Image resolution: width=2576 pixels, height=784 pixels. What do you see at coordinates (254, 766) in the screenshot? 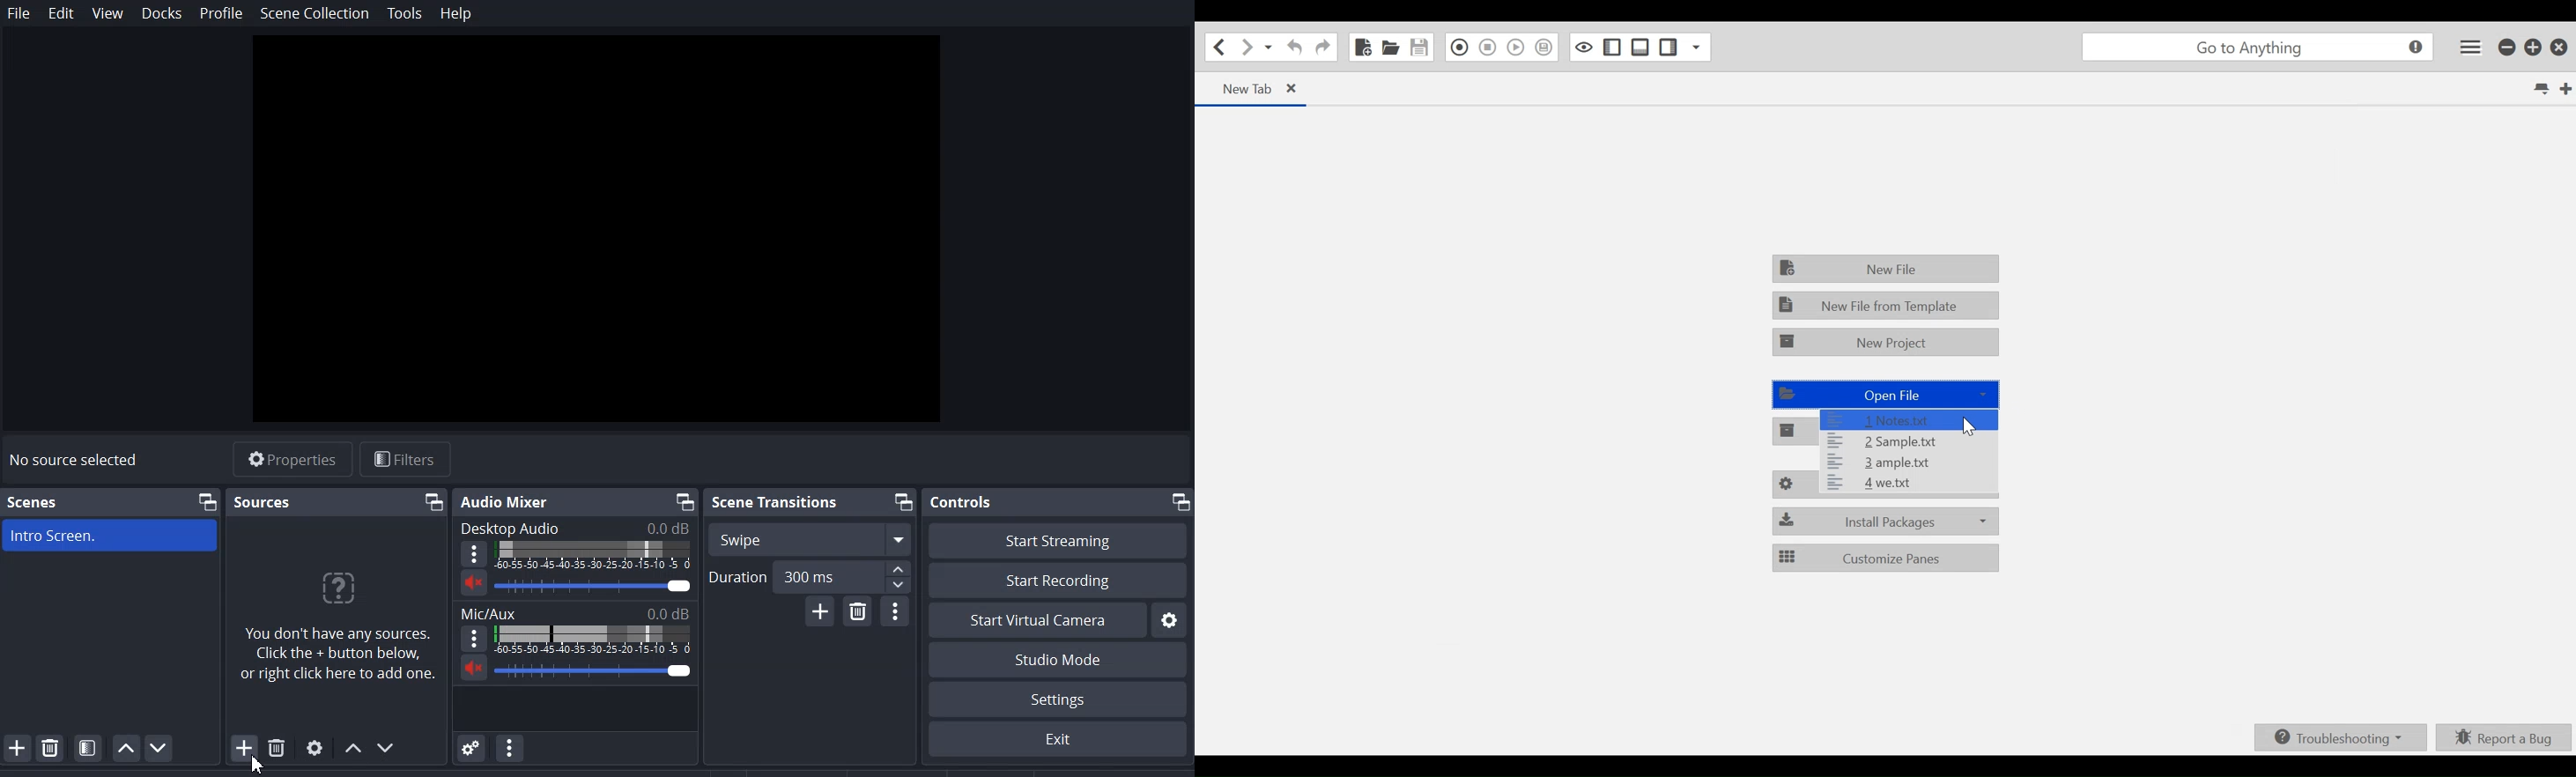
I see `Cursor` at bounding box center [254, 766].